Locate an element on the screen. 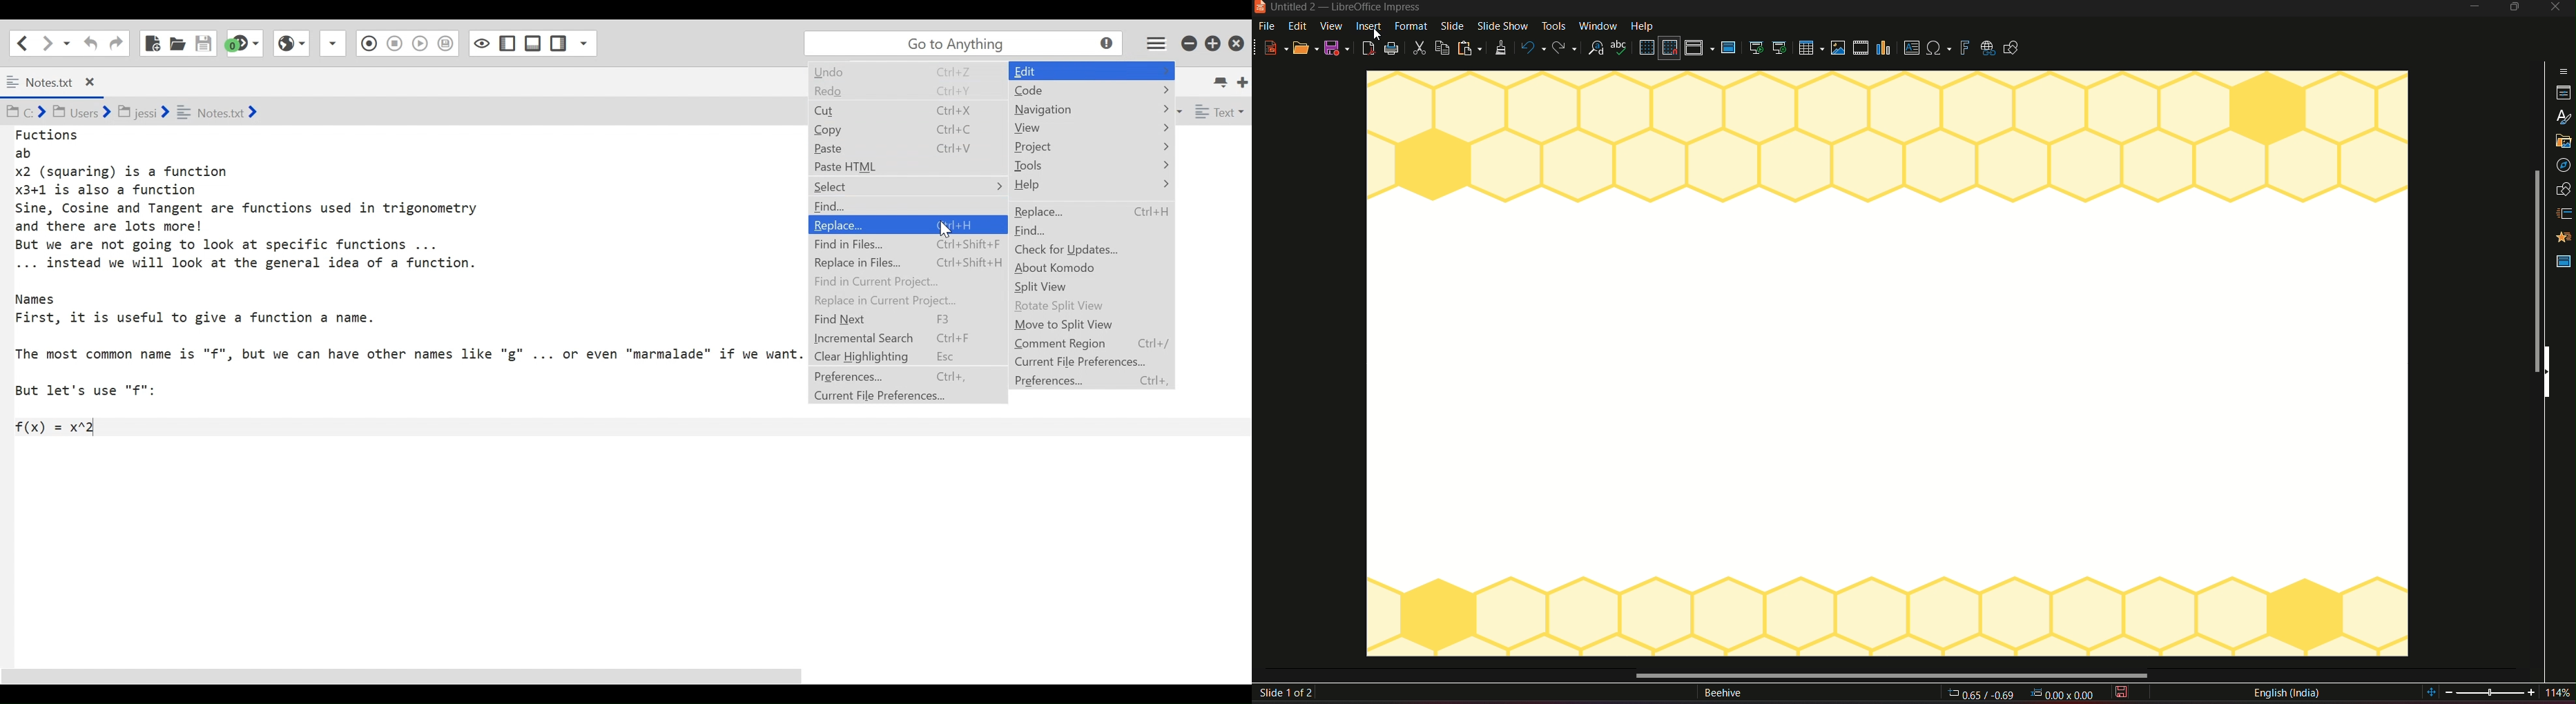 The height and width of the screenshot is (728, 2576). View in Browser is located at coordinates (394, 42).